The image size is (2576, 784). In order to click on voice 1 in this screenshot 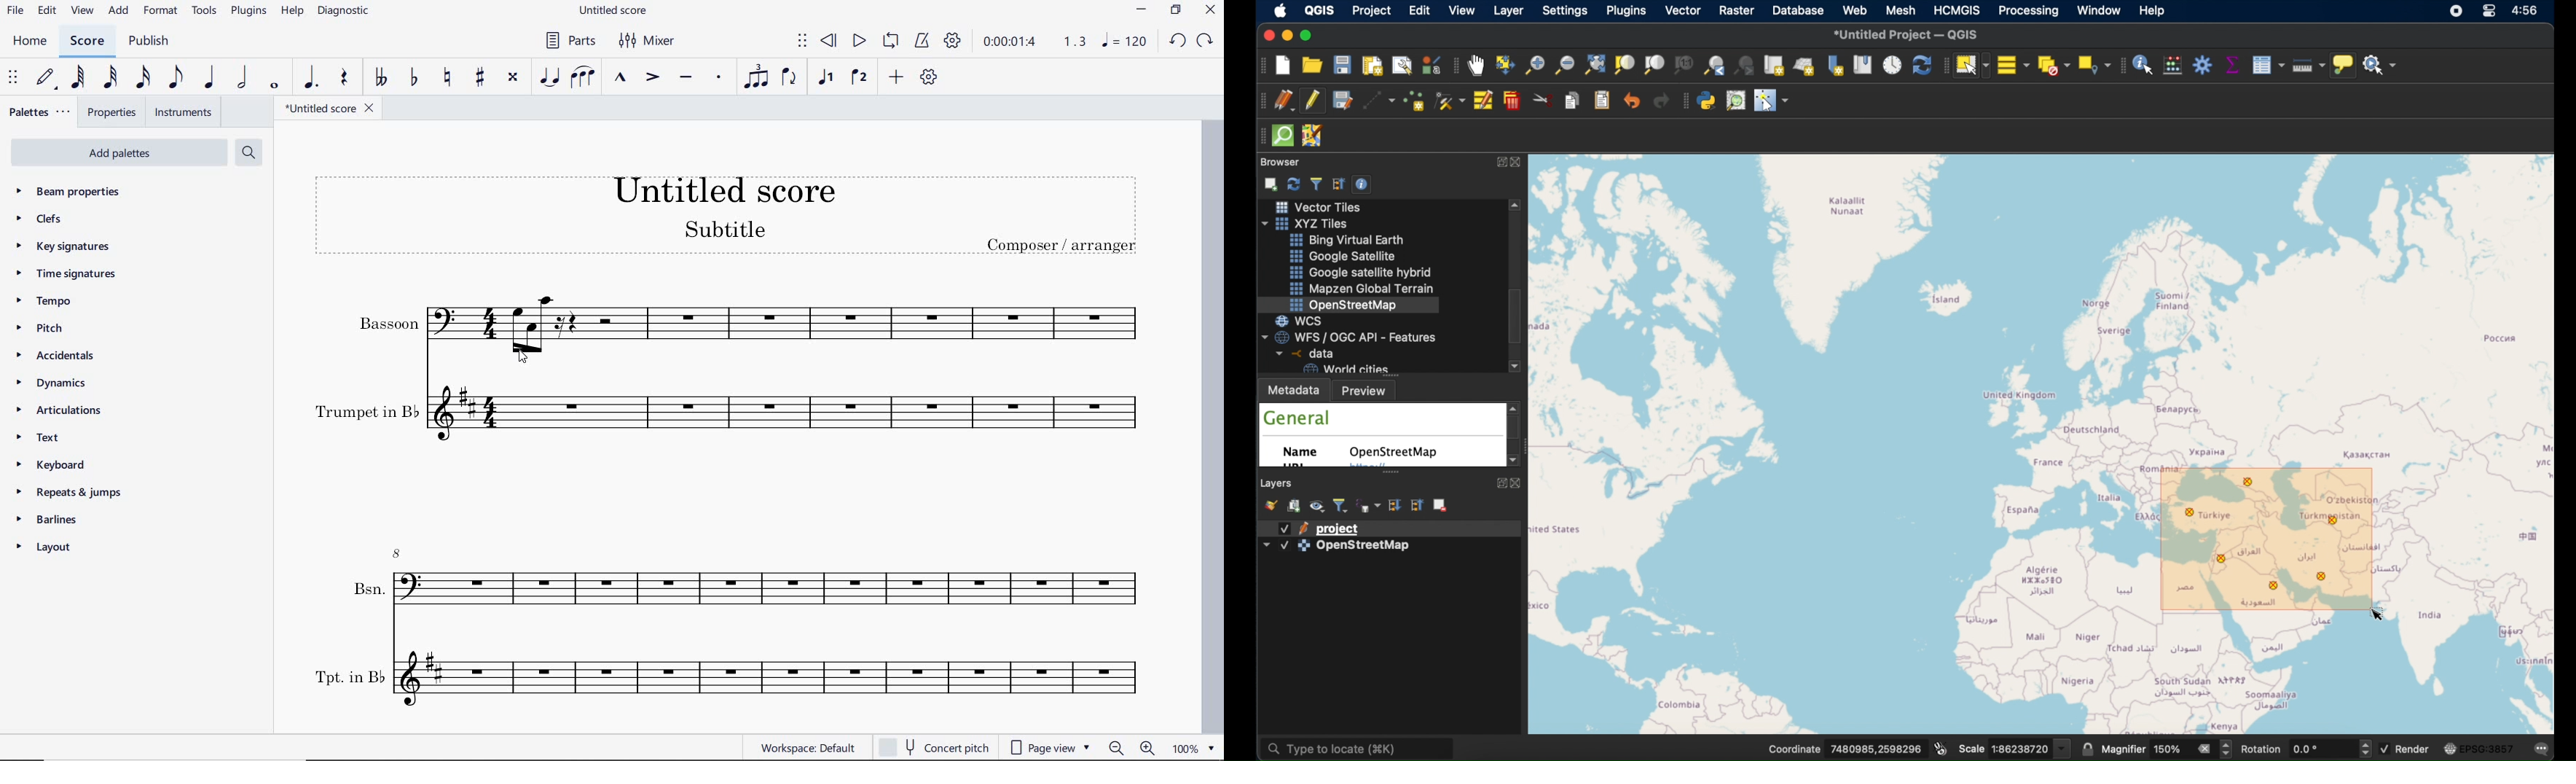, I will do `click(824, 78)`.